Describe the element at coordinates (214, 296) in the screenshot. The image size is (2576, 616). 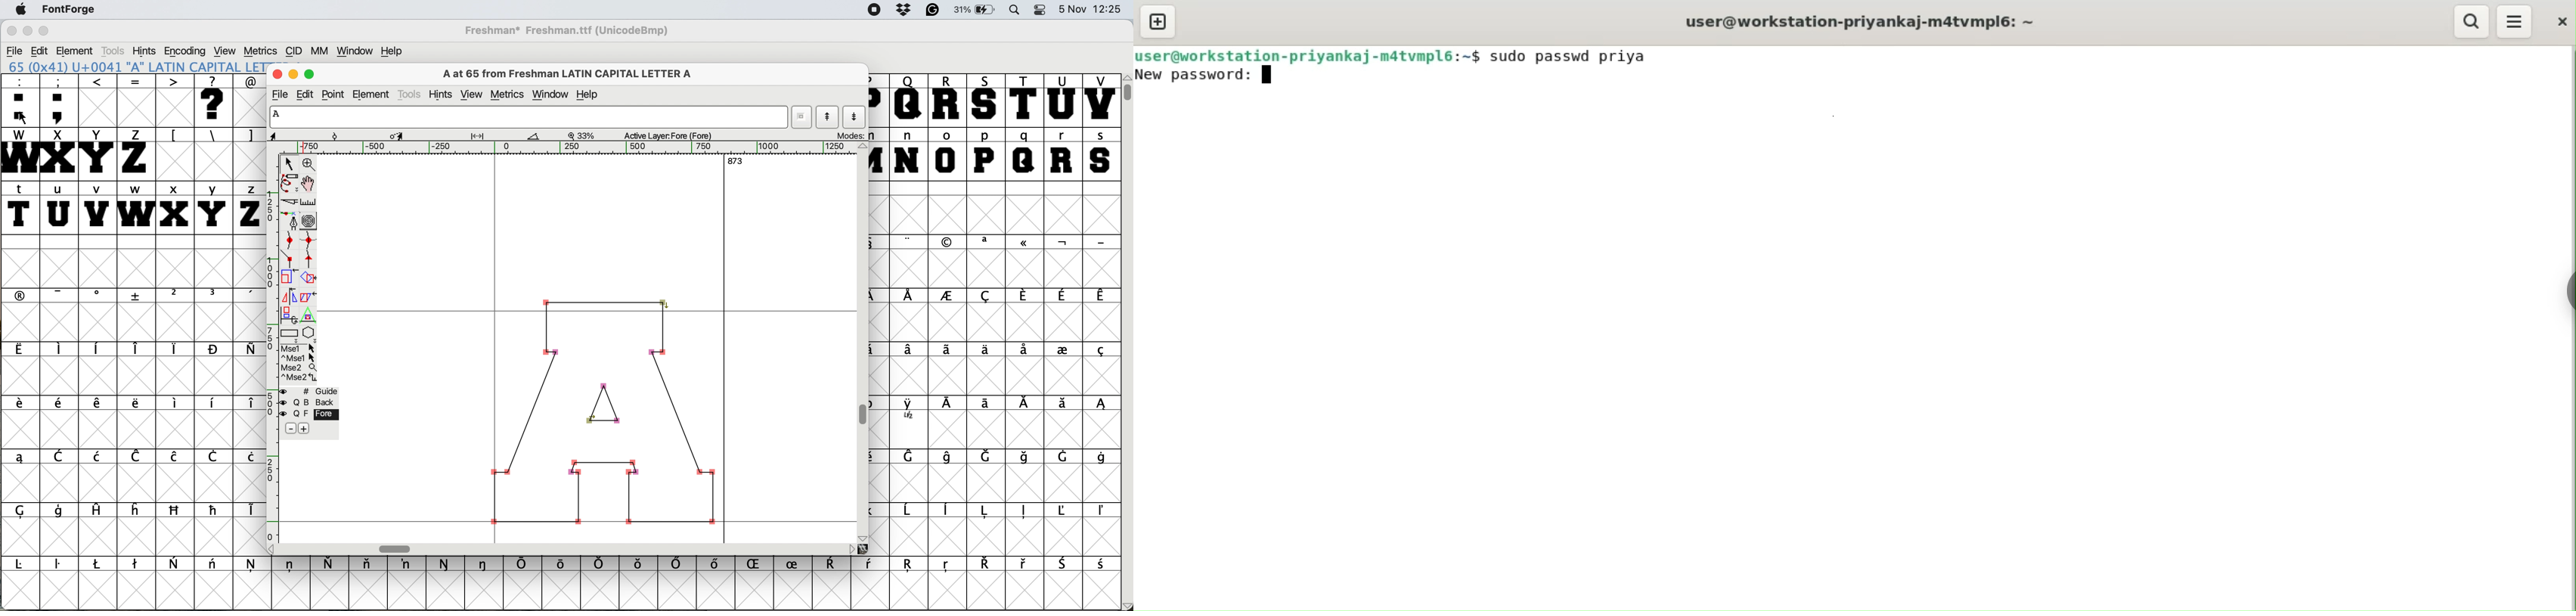
I see `symbol` at that location.